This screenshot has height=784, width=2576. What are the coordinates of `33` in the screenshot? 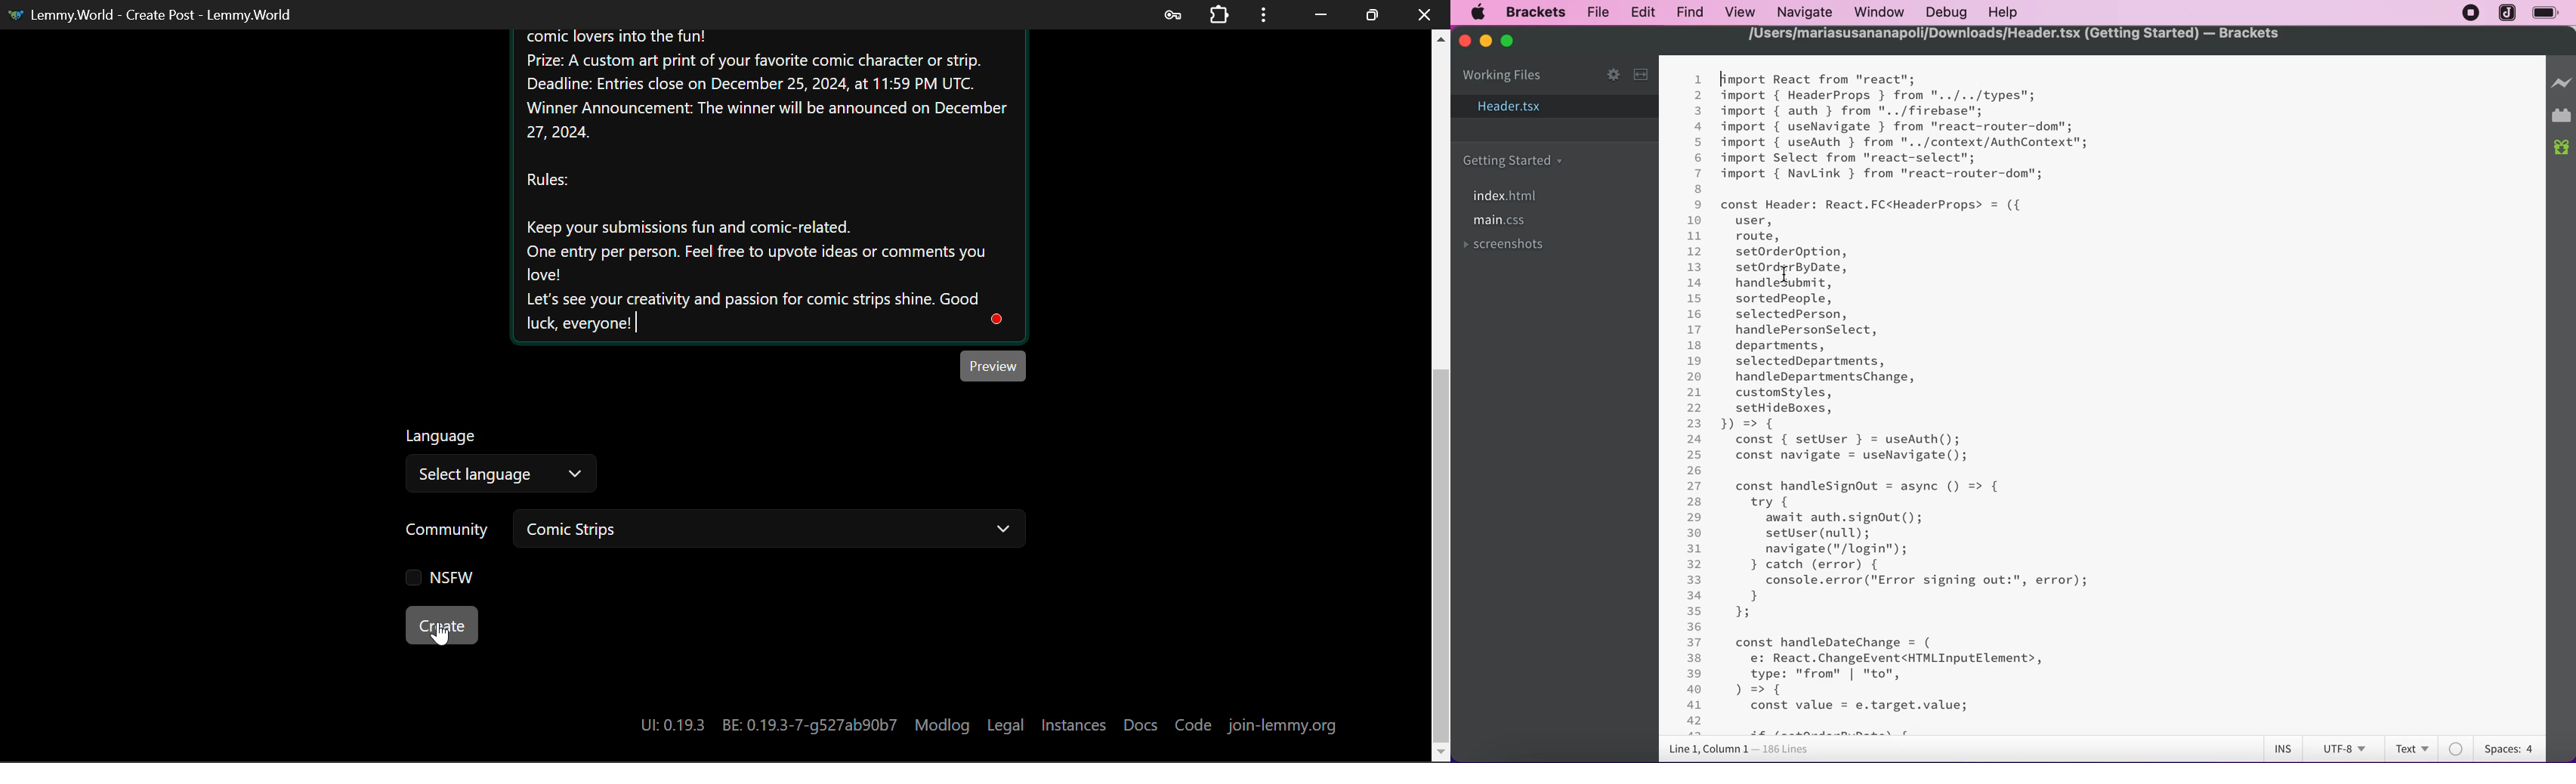 It's located at (1694, 580).